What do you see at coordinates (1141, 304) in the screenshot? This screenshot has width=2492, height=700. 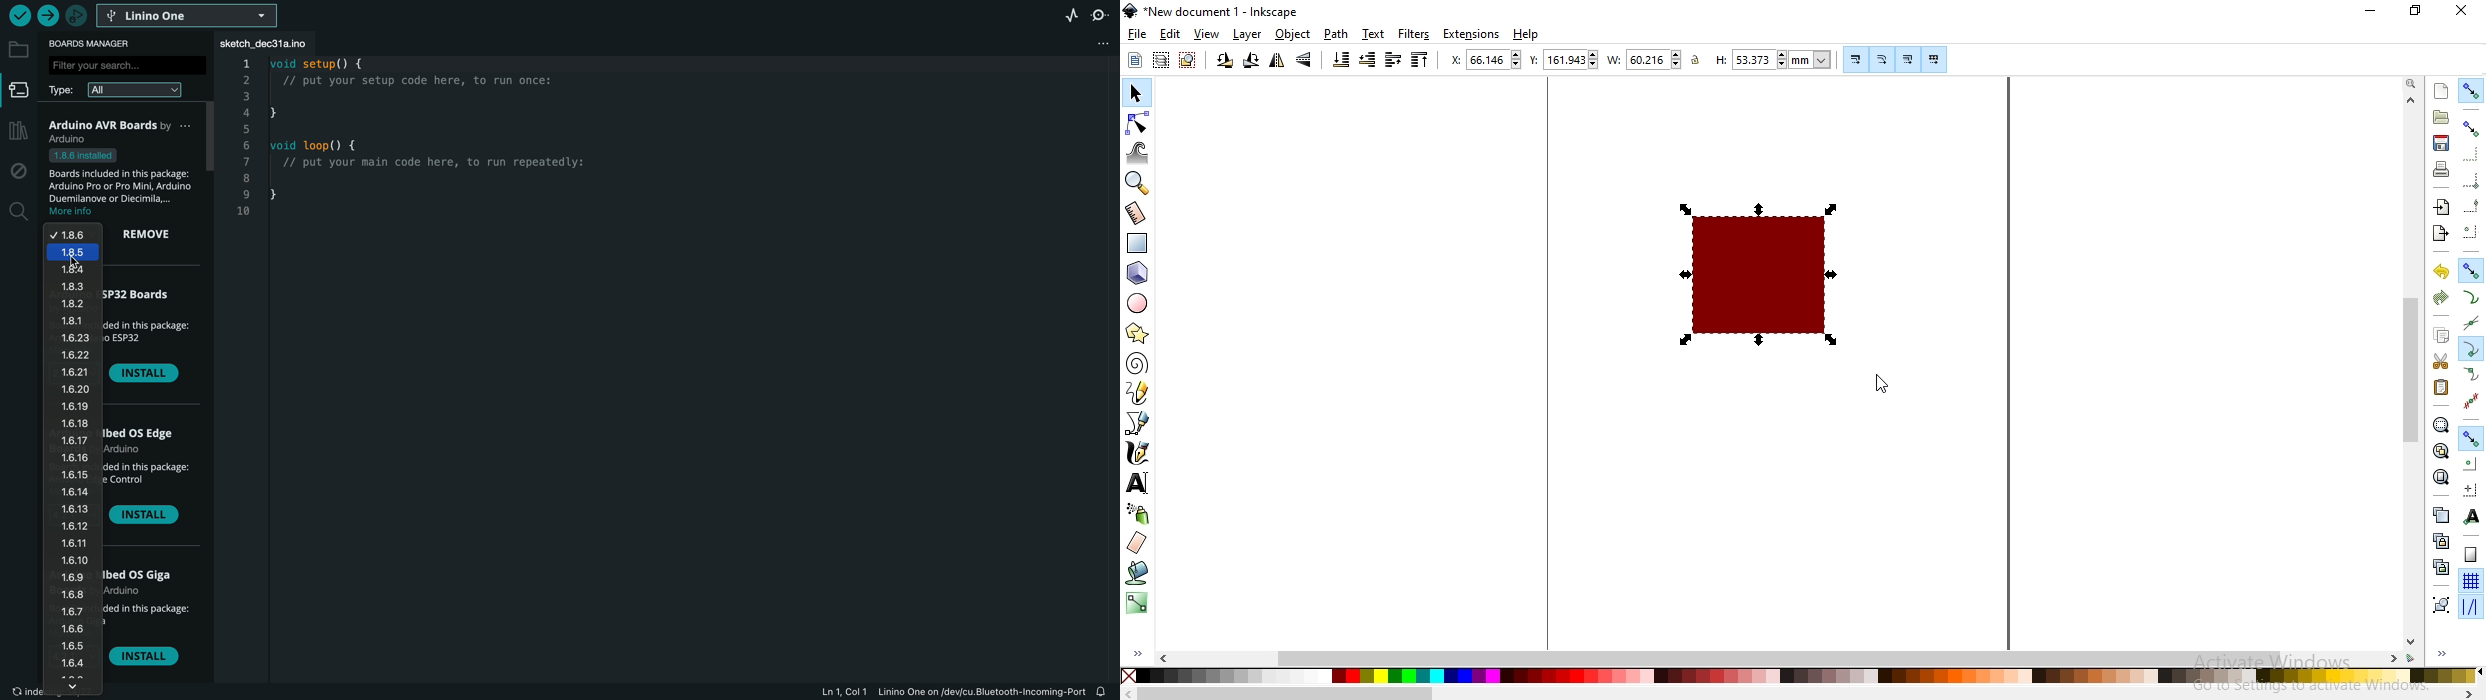 I see `creates circles, arcs and ellipses` at bounding box center [1141, 304].